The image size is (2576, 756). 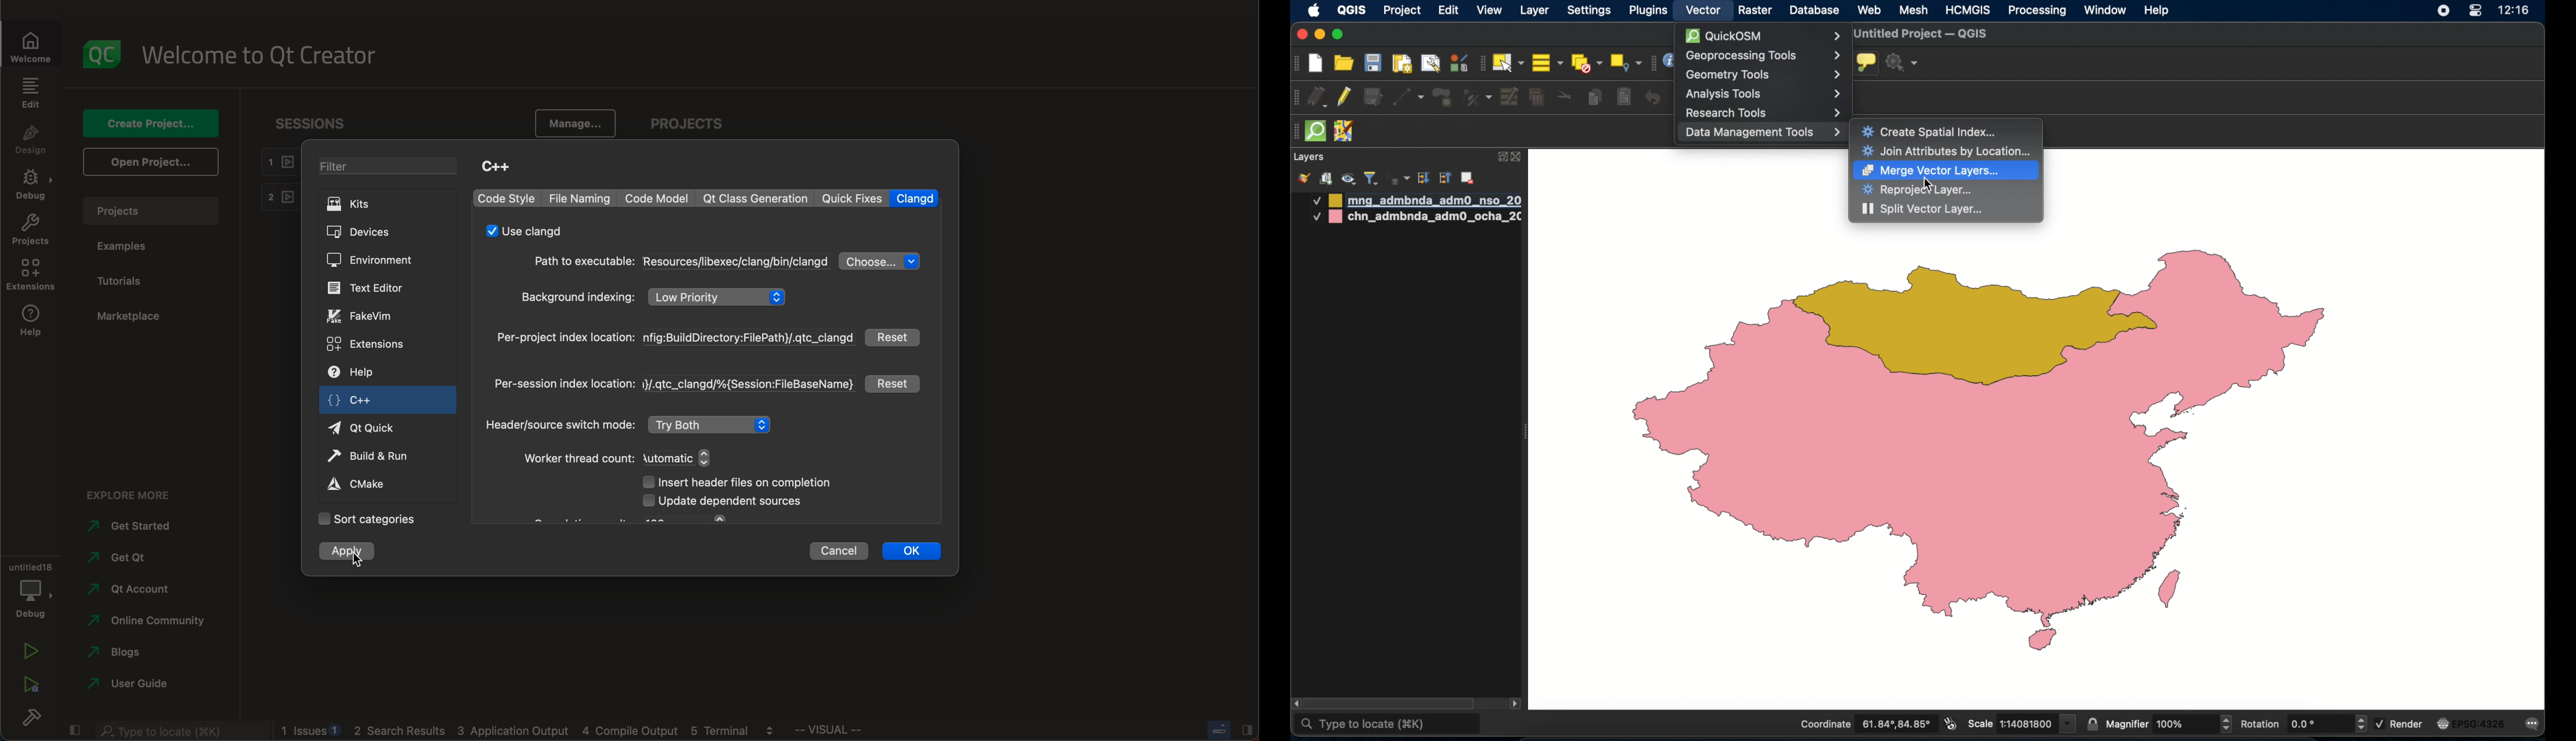 I want to click on current edits, so click(x=1319, y=99).